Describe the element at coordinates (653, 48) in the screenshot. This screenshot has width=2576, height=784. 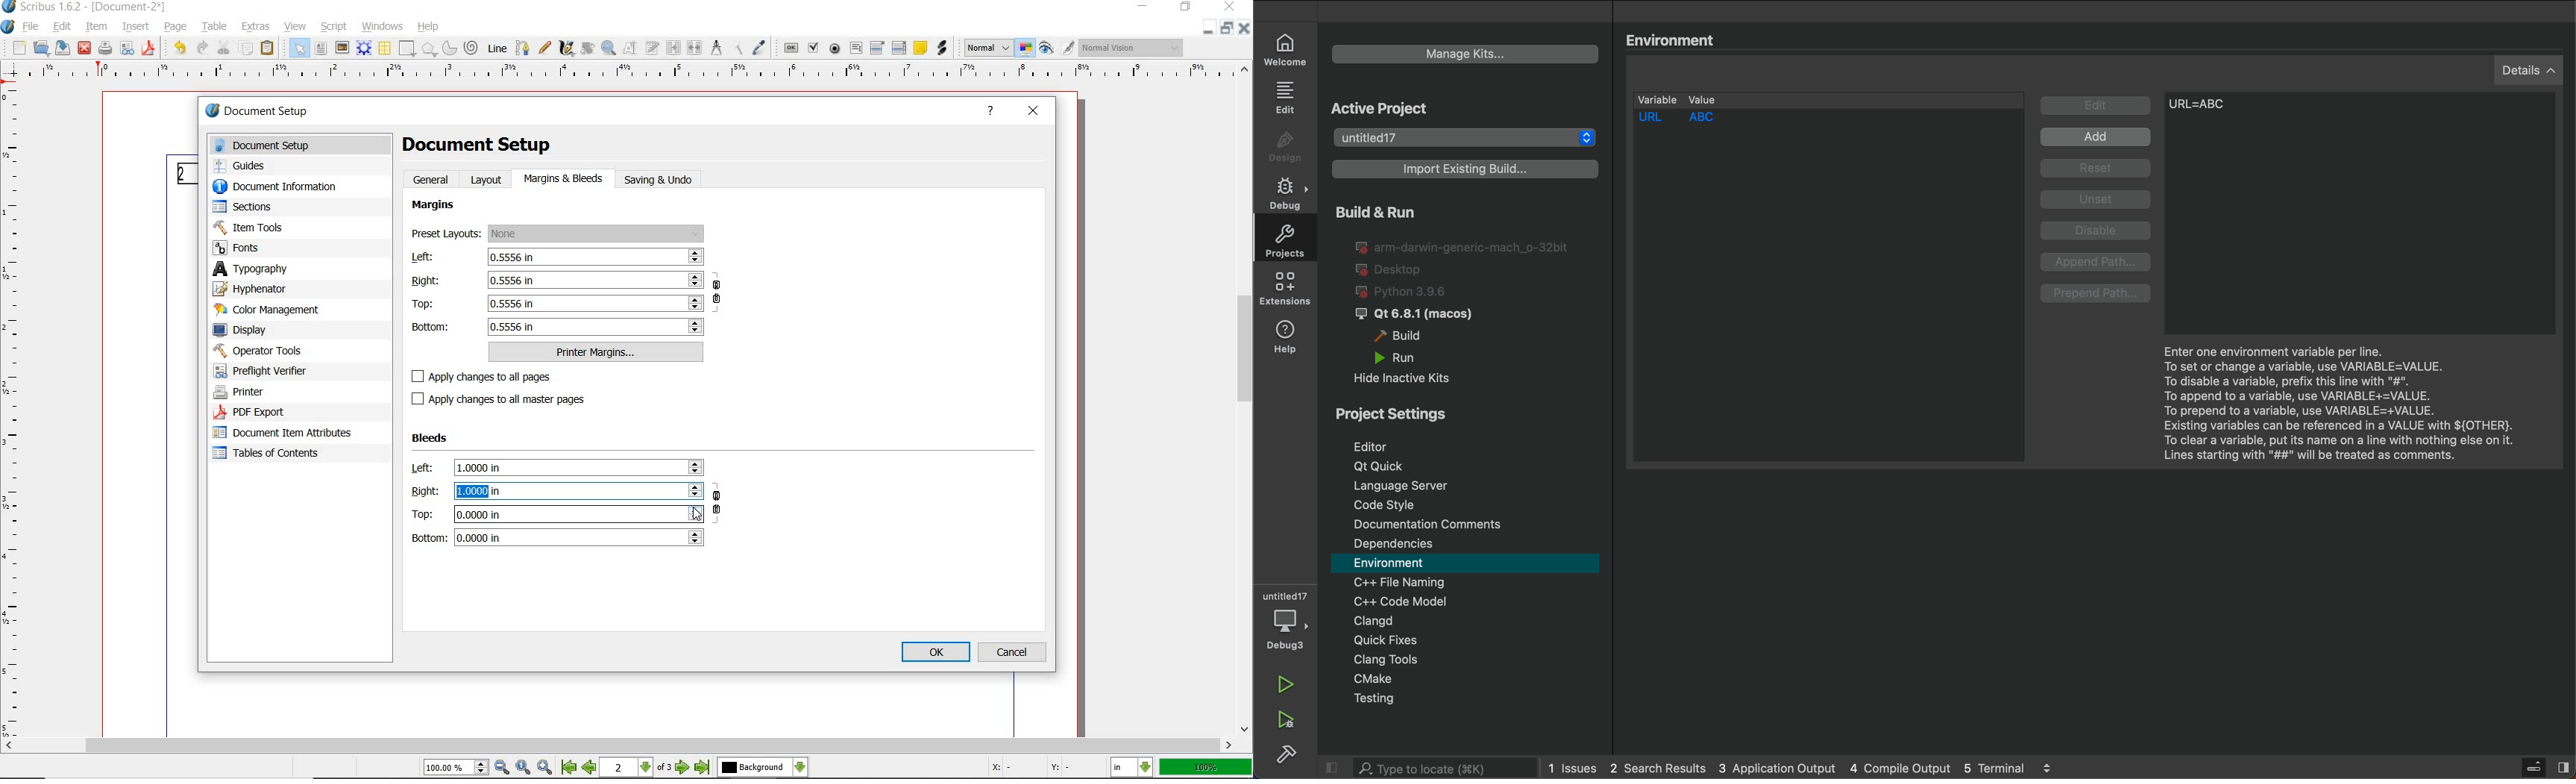
I see `edit text with story editor` at that location.